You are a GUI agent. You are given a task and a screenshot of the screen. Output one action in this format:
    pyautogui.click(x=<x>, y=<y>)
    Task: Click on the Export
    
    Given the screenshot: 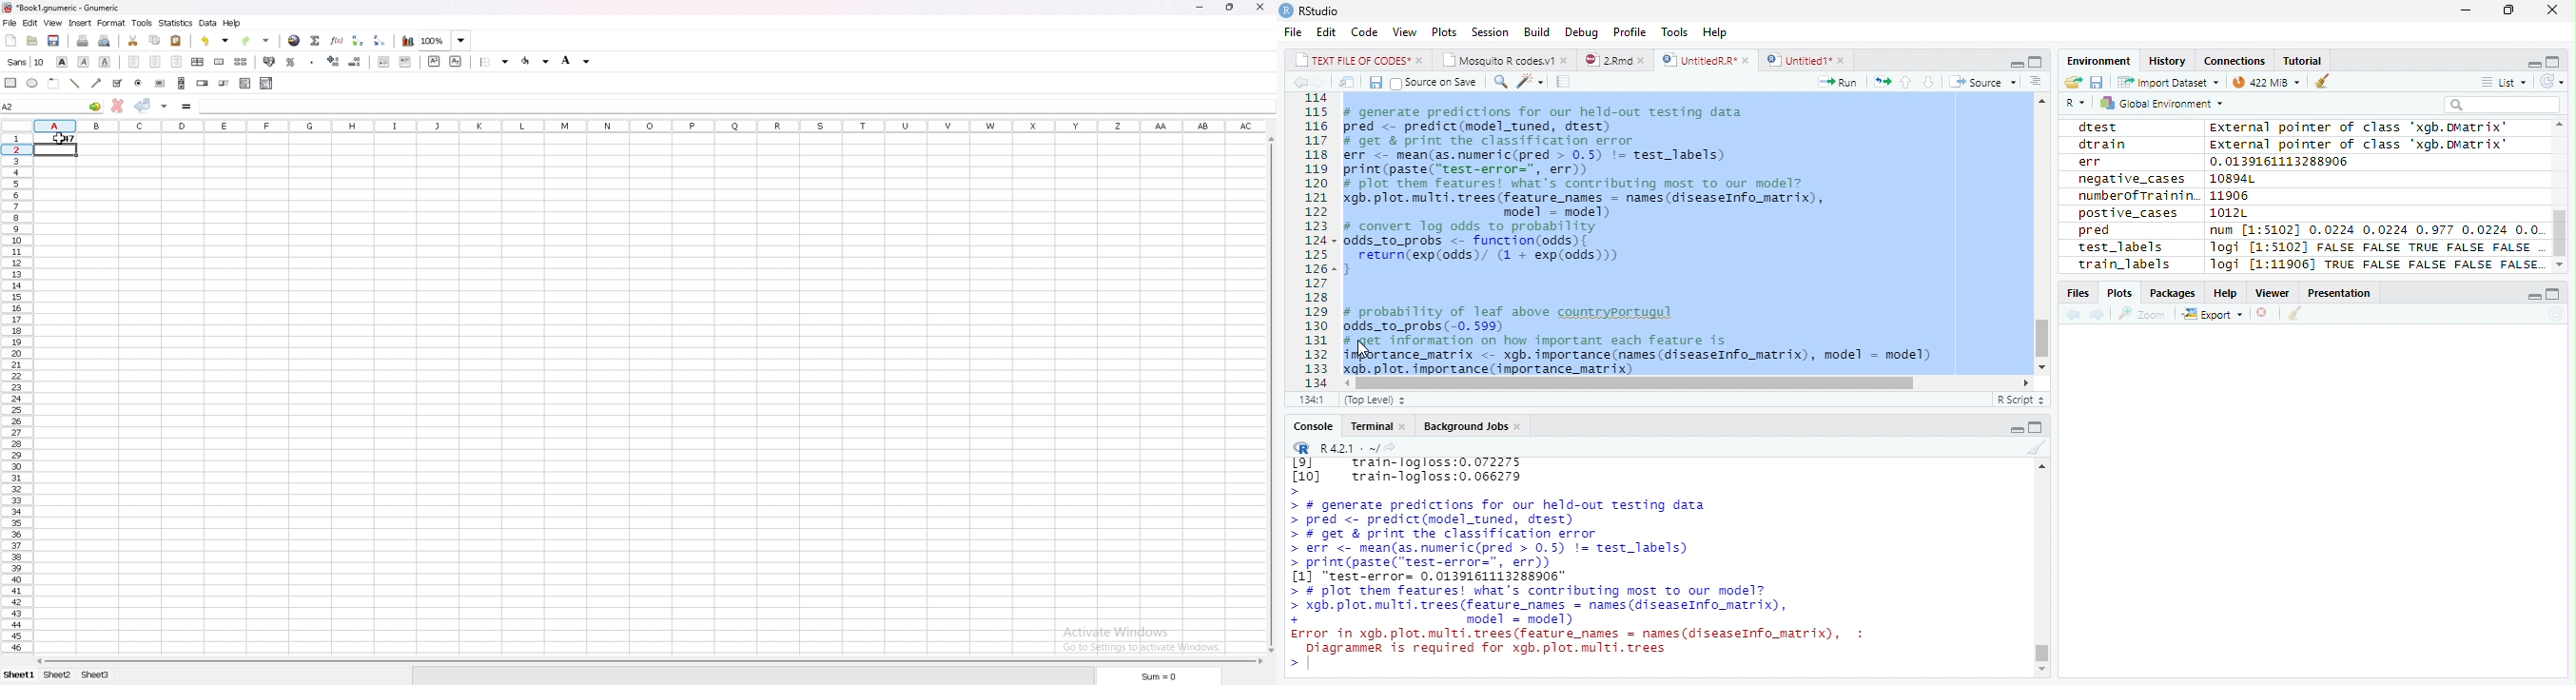 What is the action you would take?
    pyautogui.click(x=2213, y=314)
    